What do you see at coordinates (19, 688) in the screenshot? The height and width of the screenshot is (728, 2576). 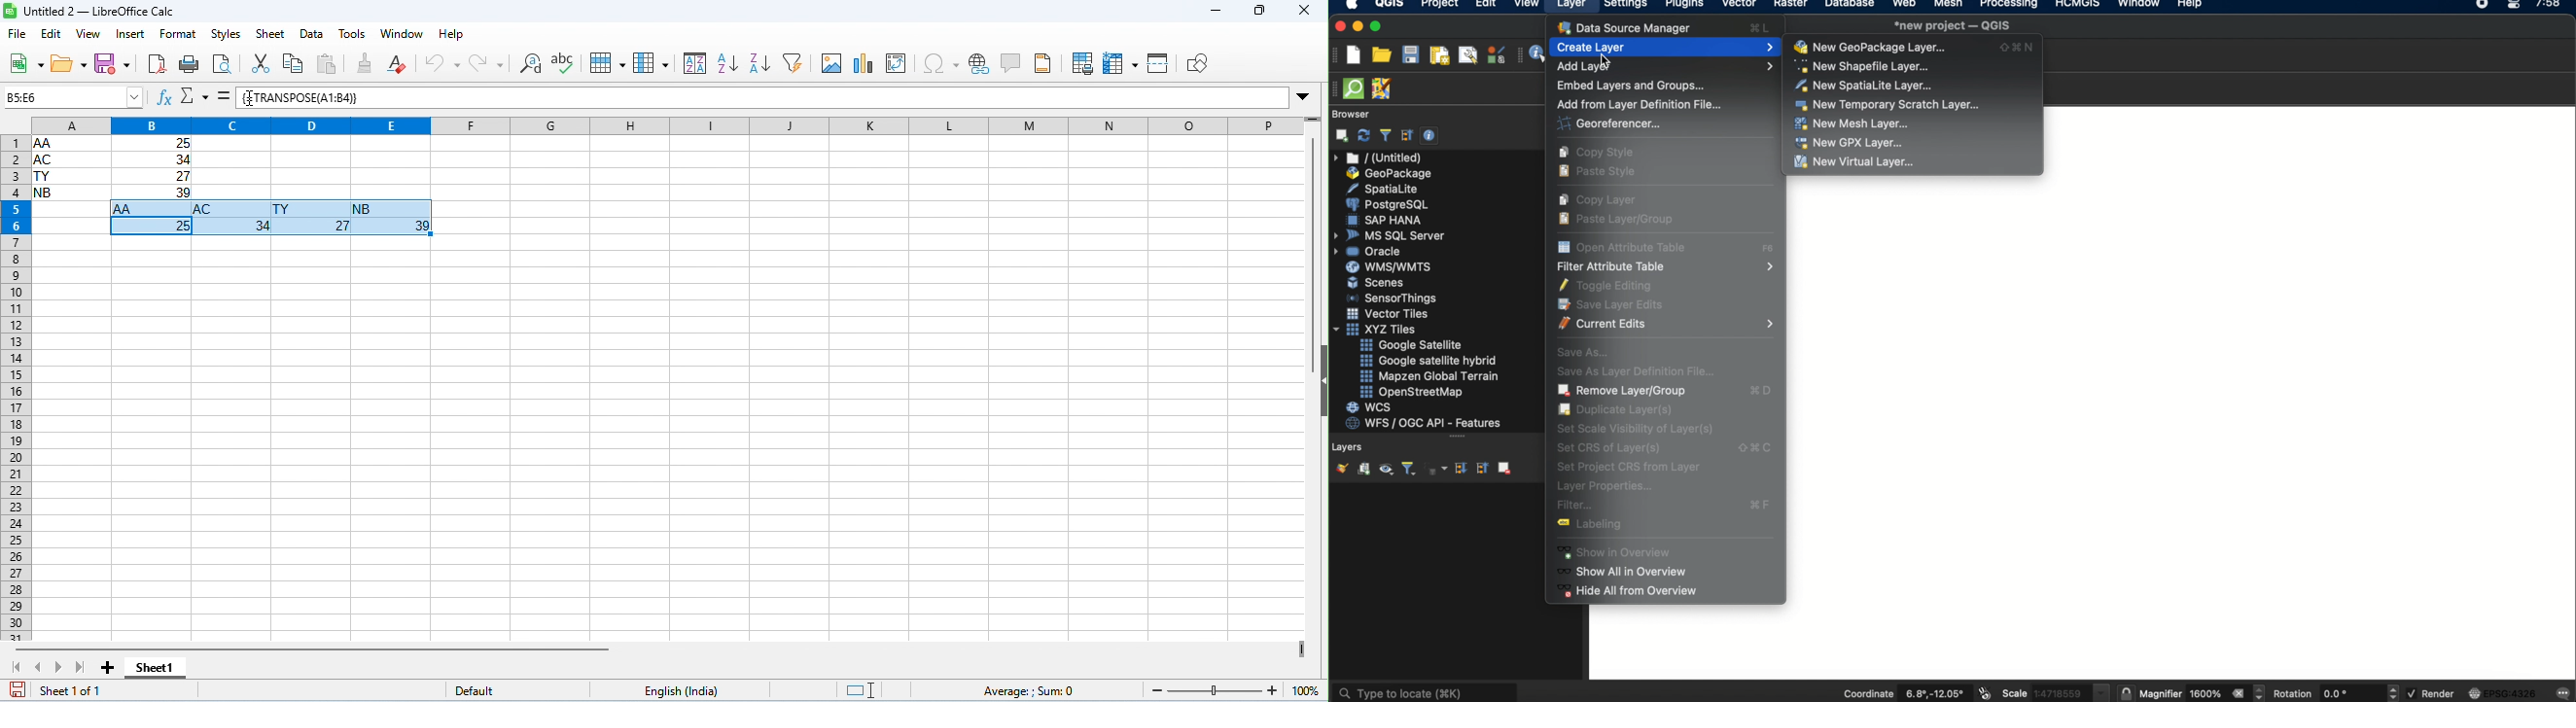 I see `save` at bounding box center [19, 688].